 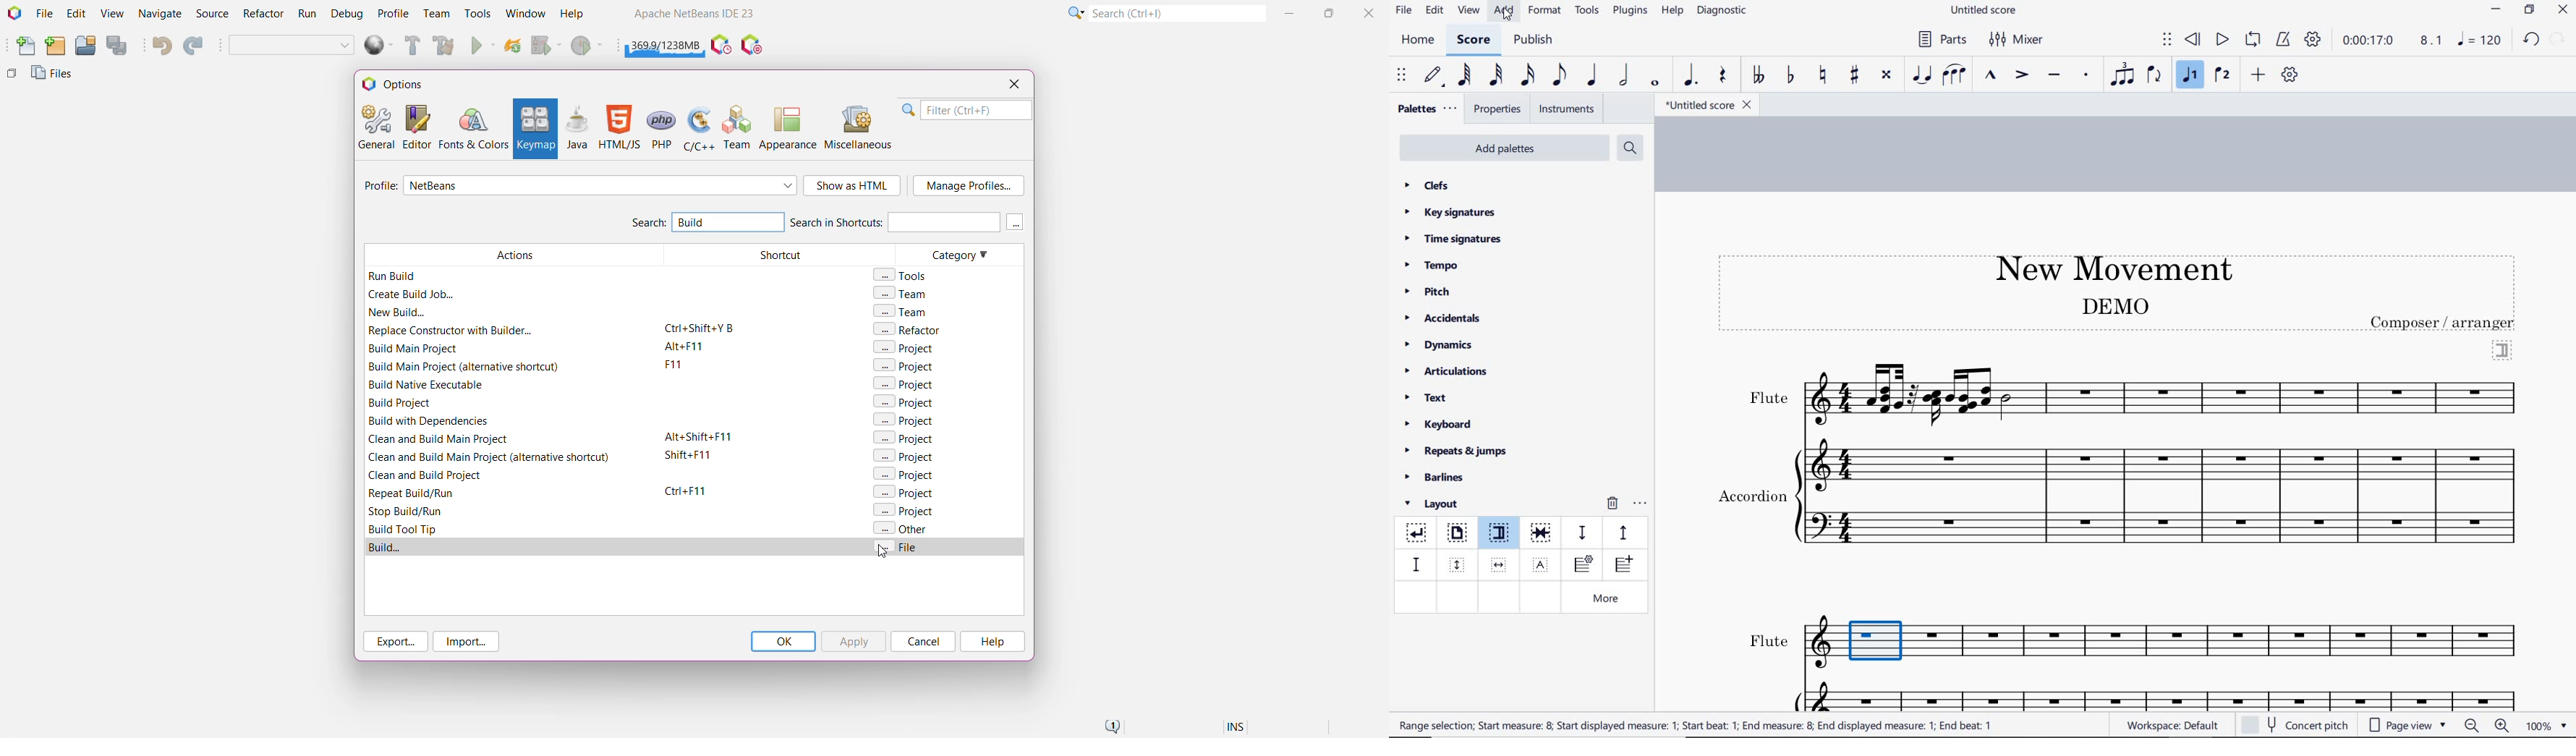 What do you see at coordinates (1768, 398) in the screenshot?
I see `text` at bounding box center [1768, 398].